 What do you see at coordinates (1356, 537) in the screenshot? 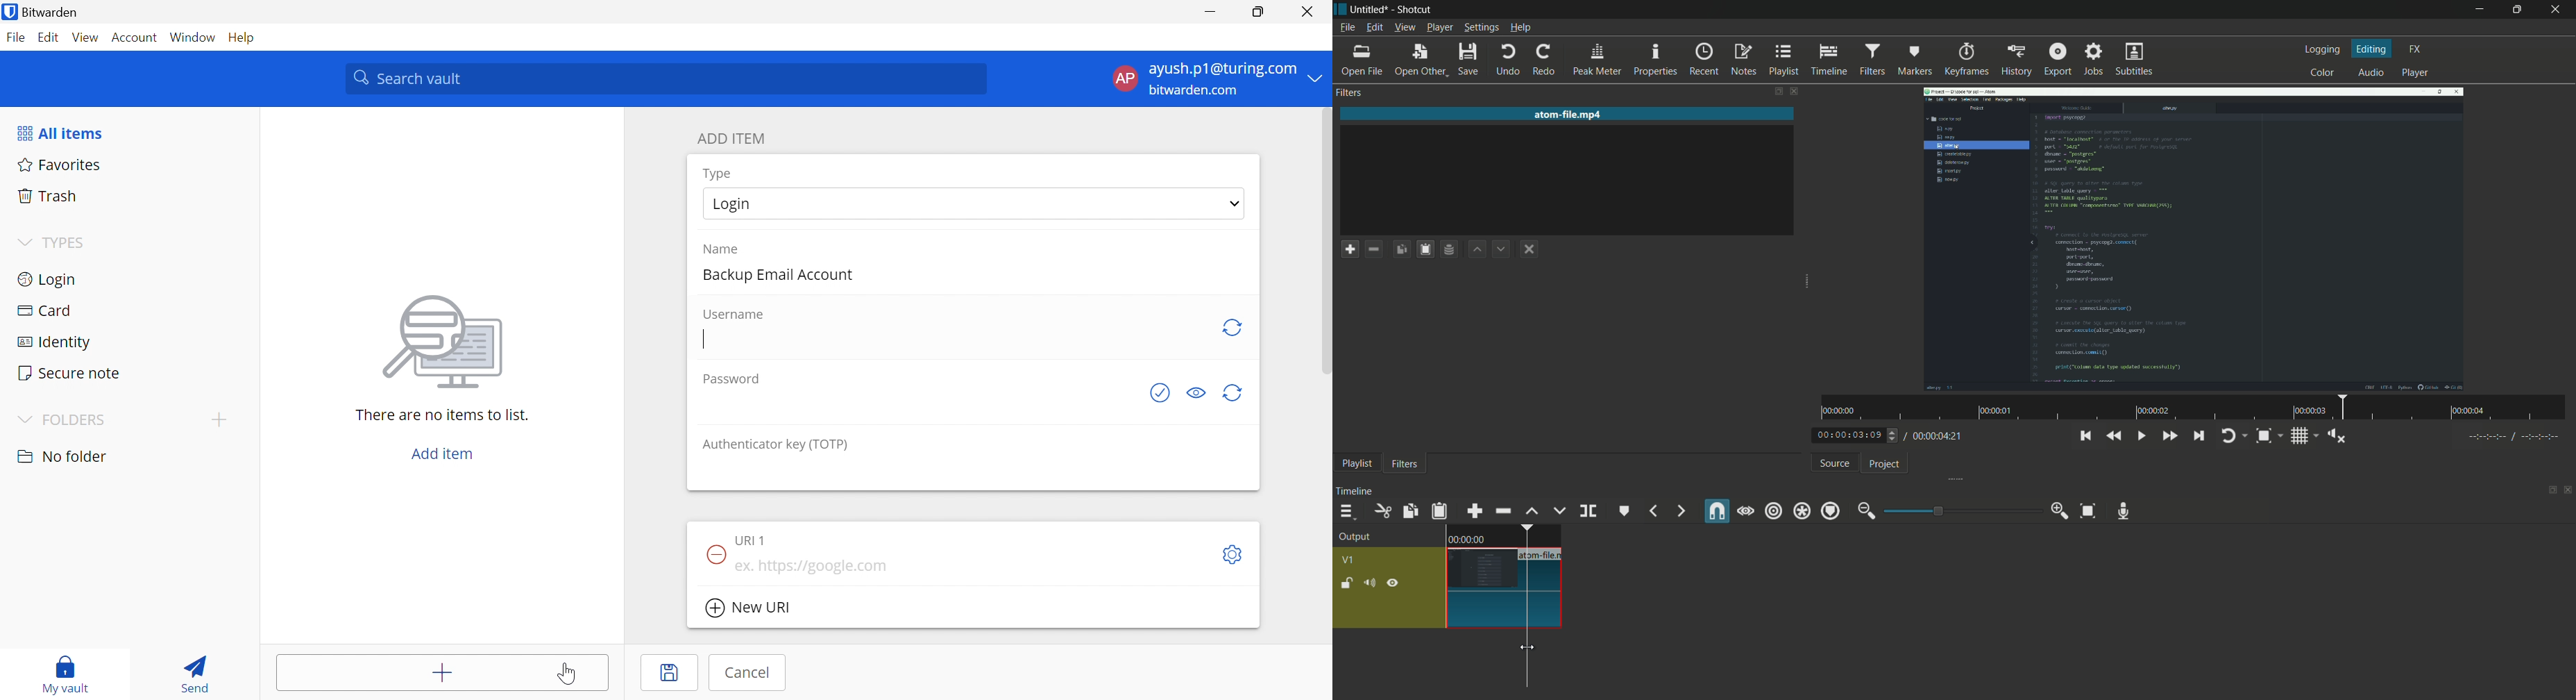
I see `output` at bounding box center [1356, 537].